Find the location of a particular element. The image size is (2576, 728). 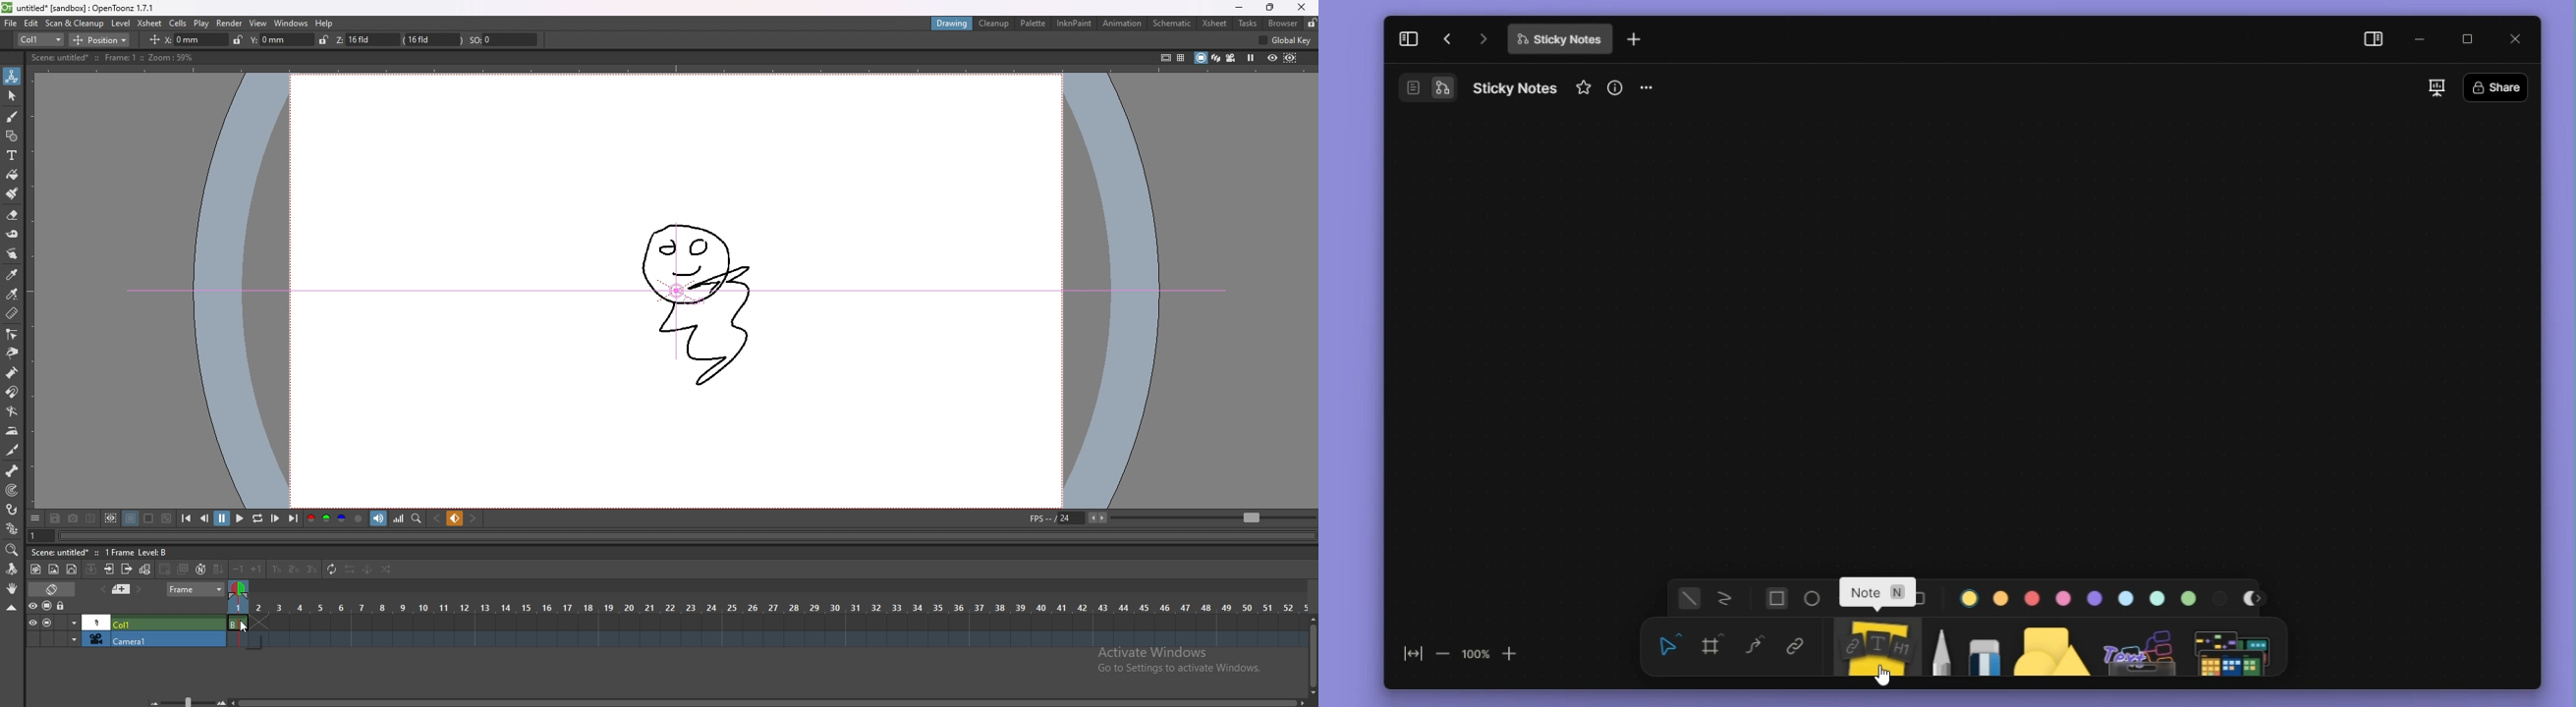

eraser is located at coordinates (1986, 647).